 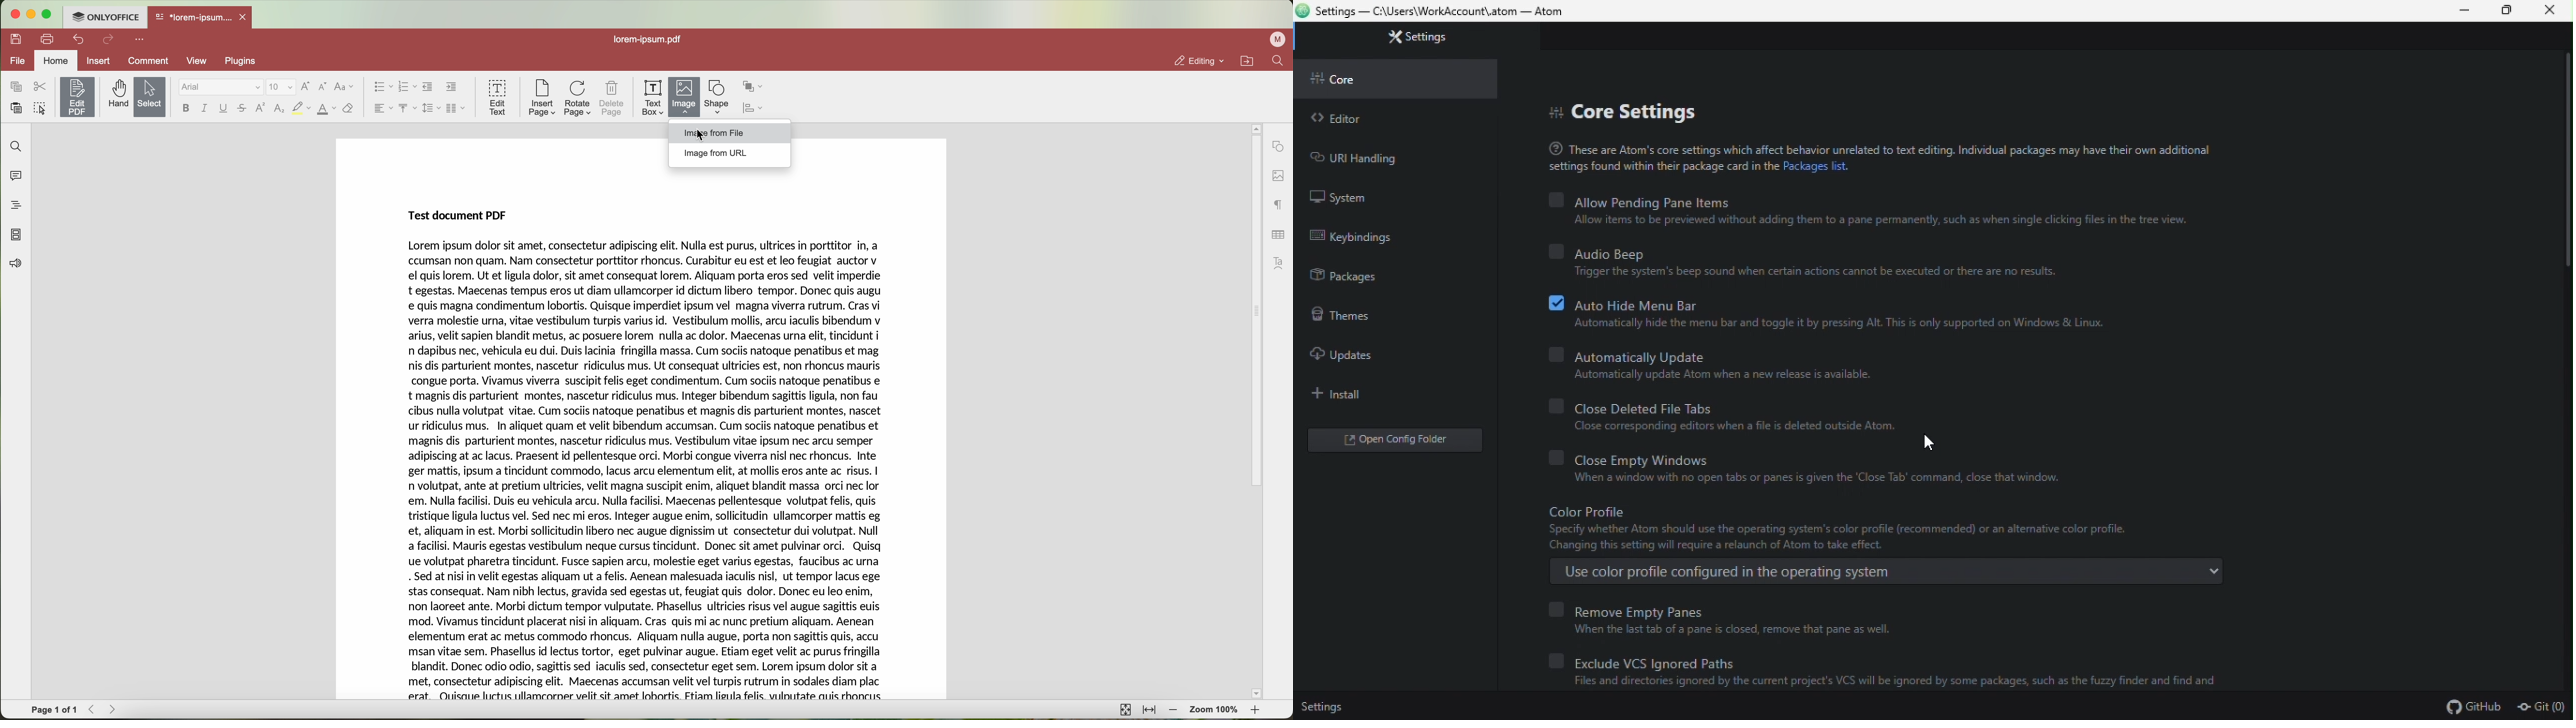 I want to click on change case, so click(x=344, y=87).